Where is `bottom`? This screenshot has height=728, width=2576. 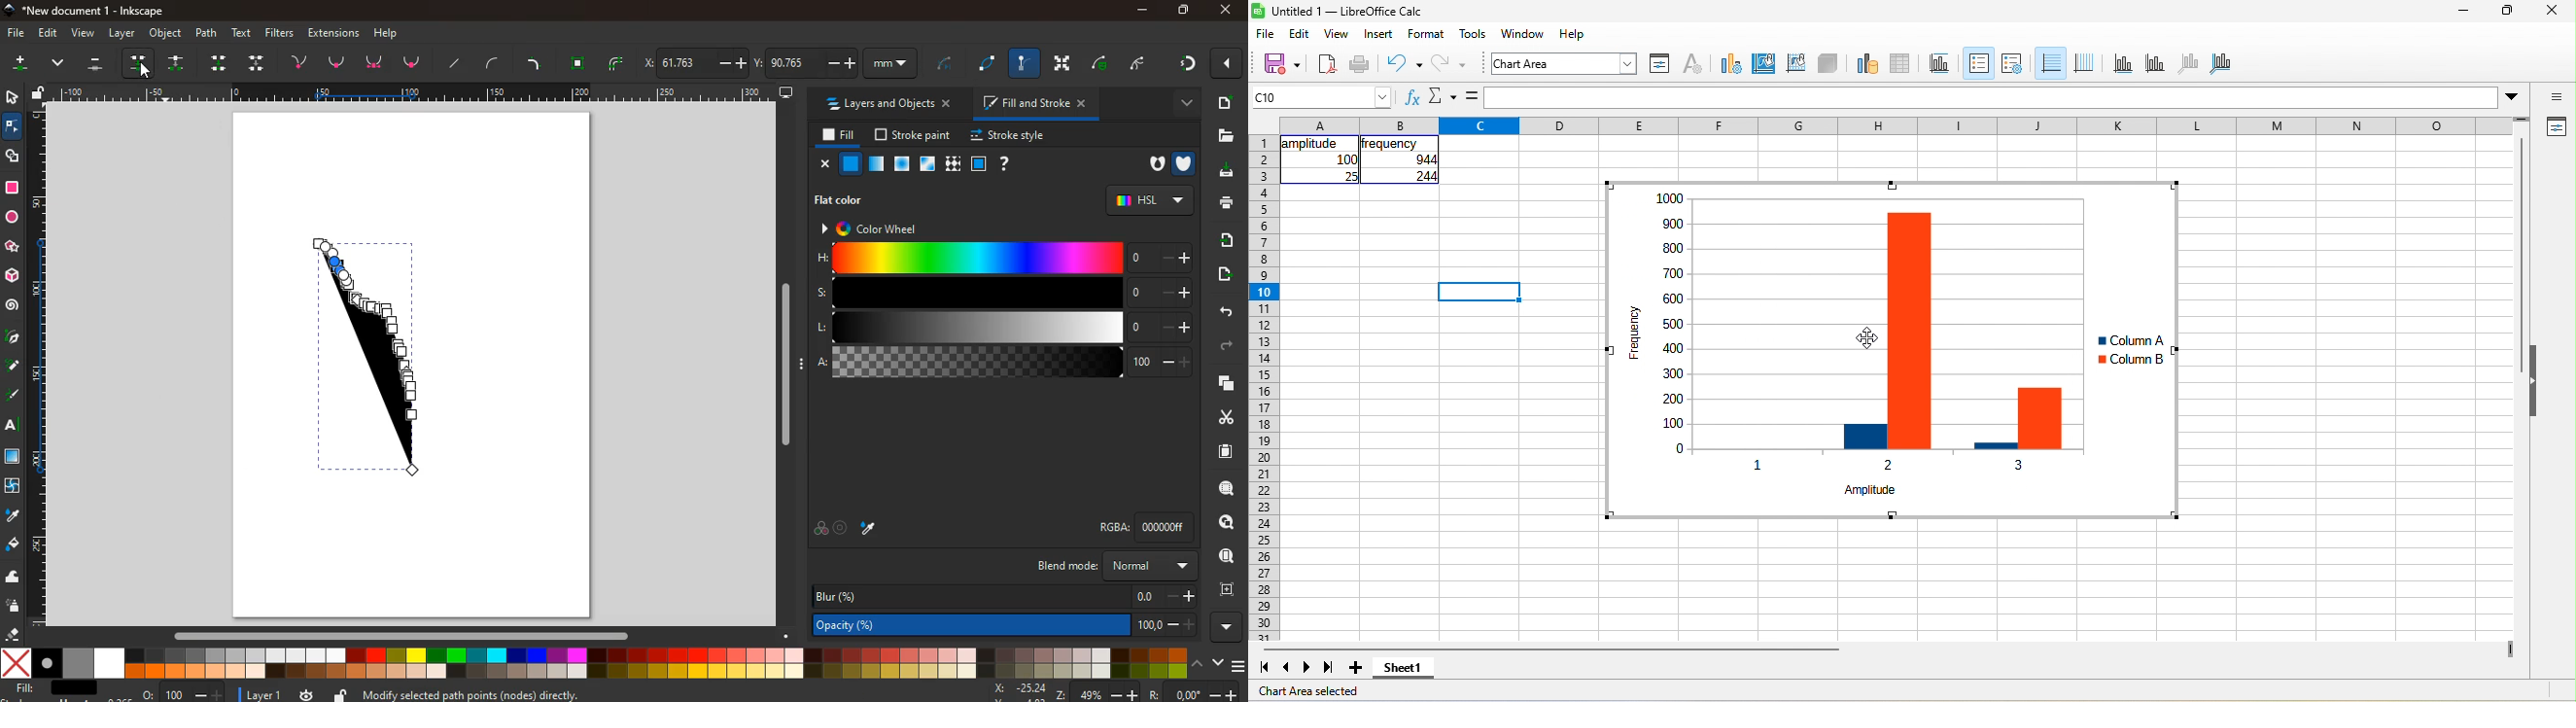 bottom is located at coordinates (414, 66).